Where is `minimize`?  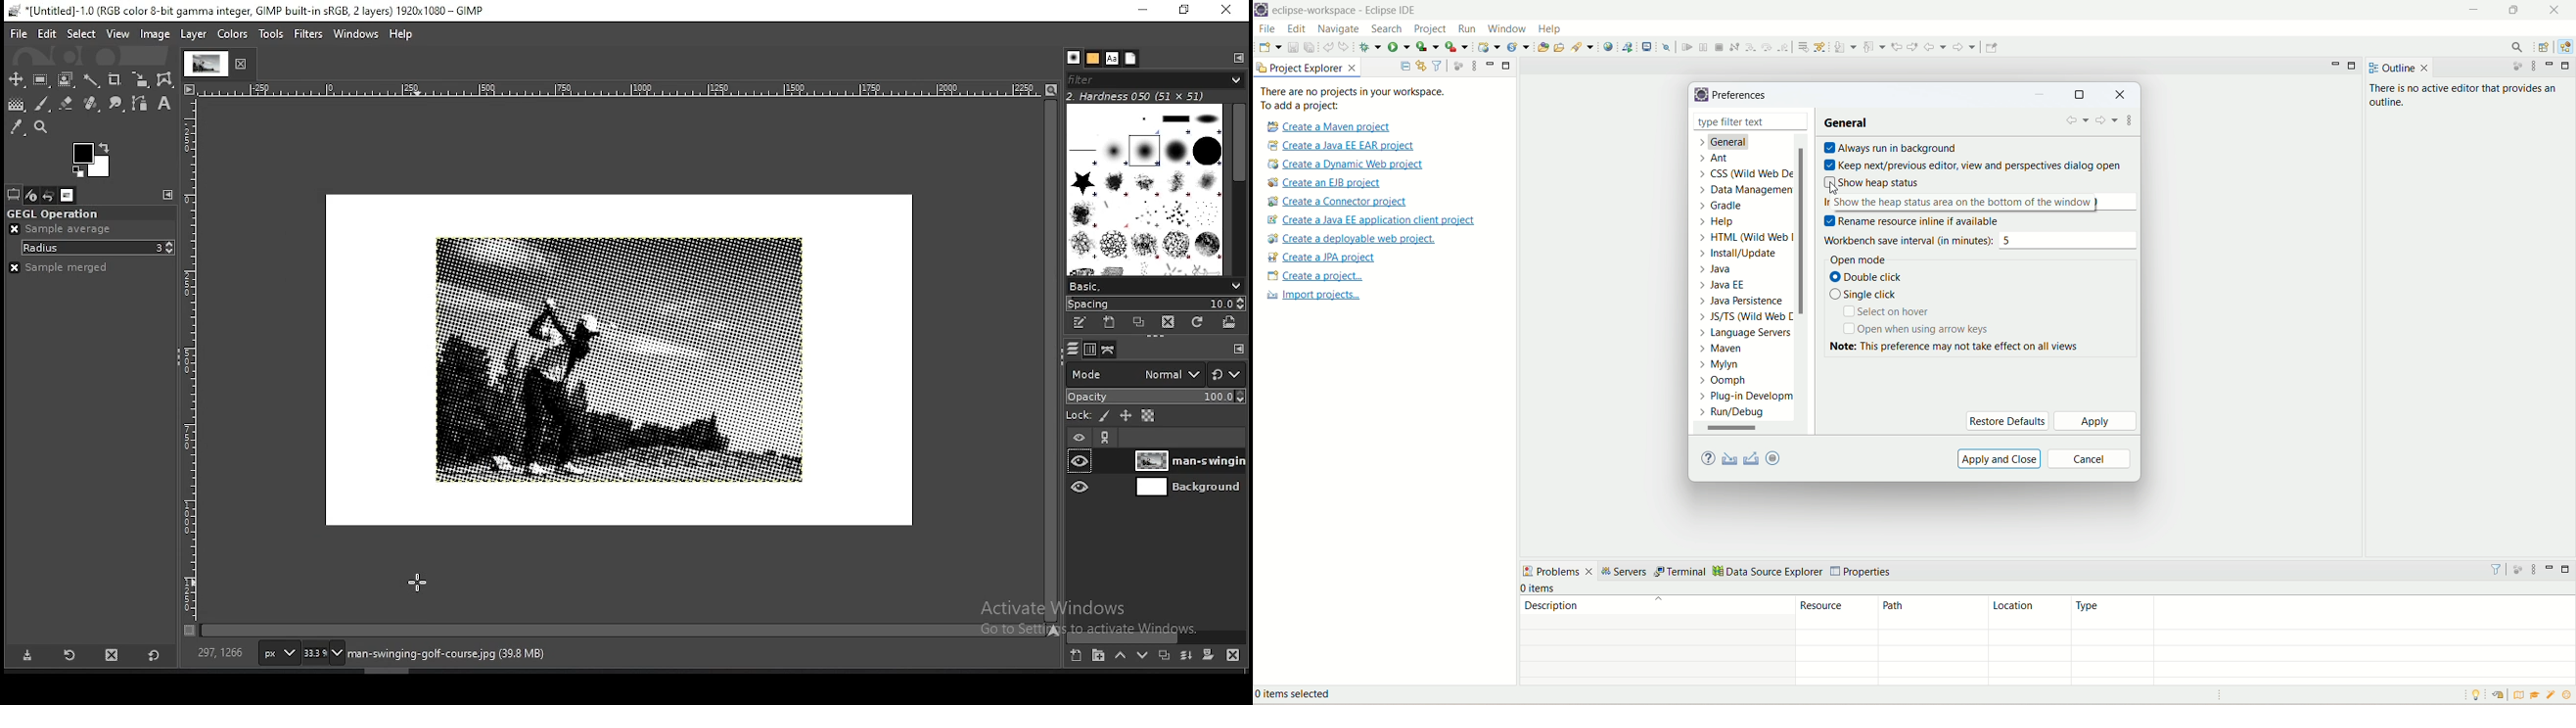
minimize is located at coordinates (2474, 11).